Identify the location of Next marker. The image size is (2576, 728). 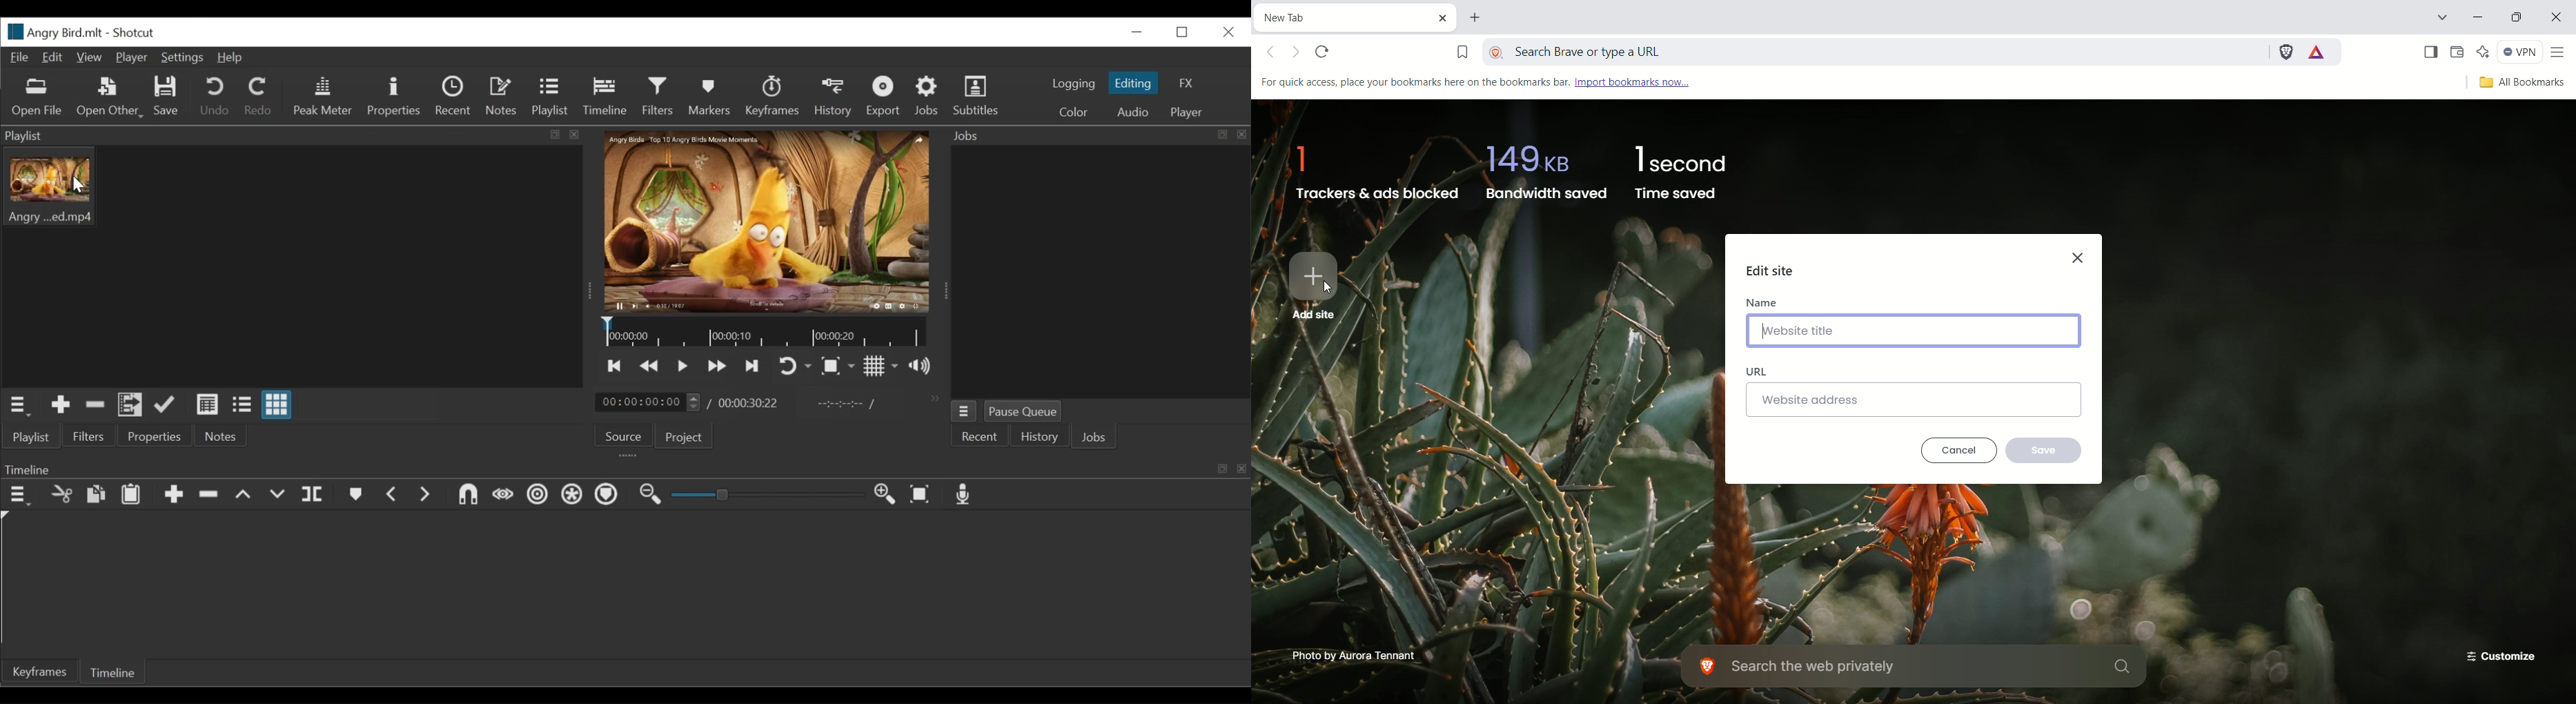
(426, 495).